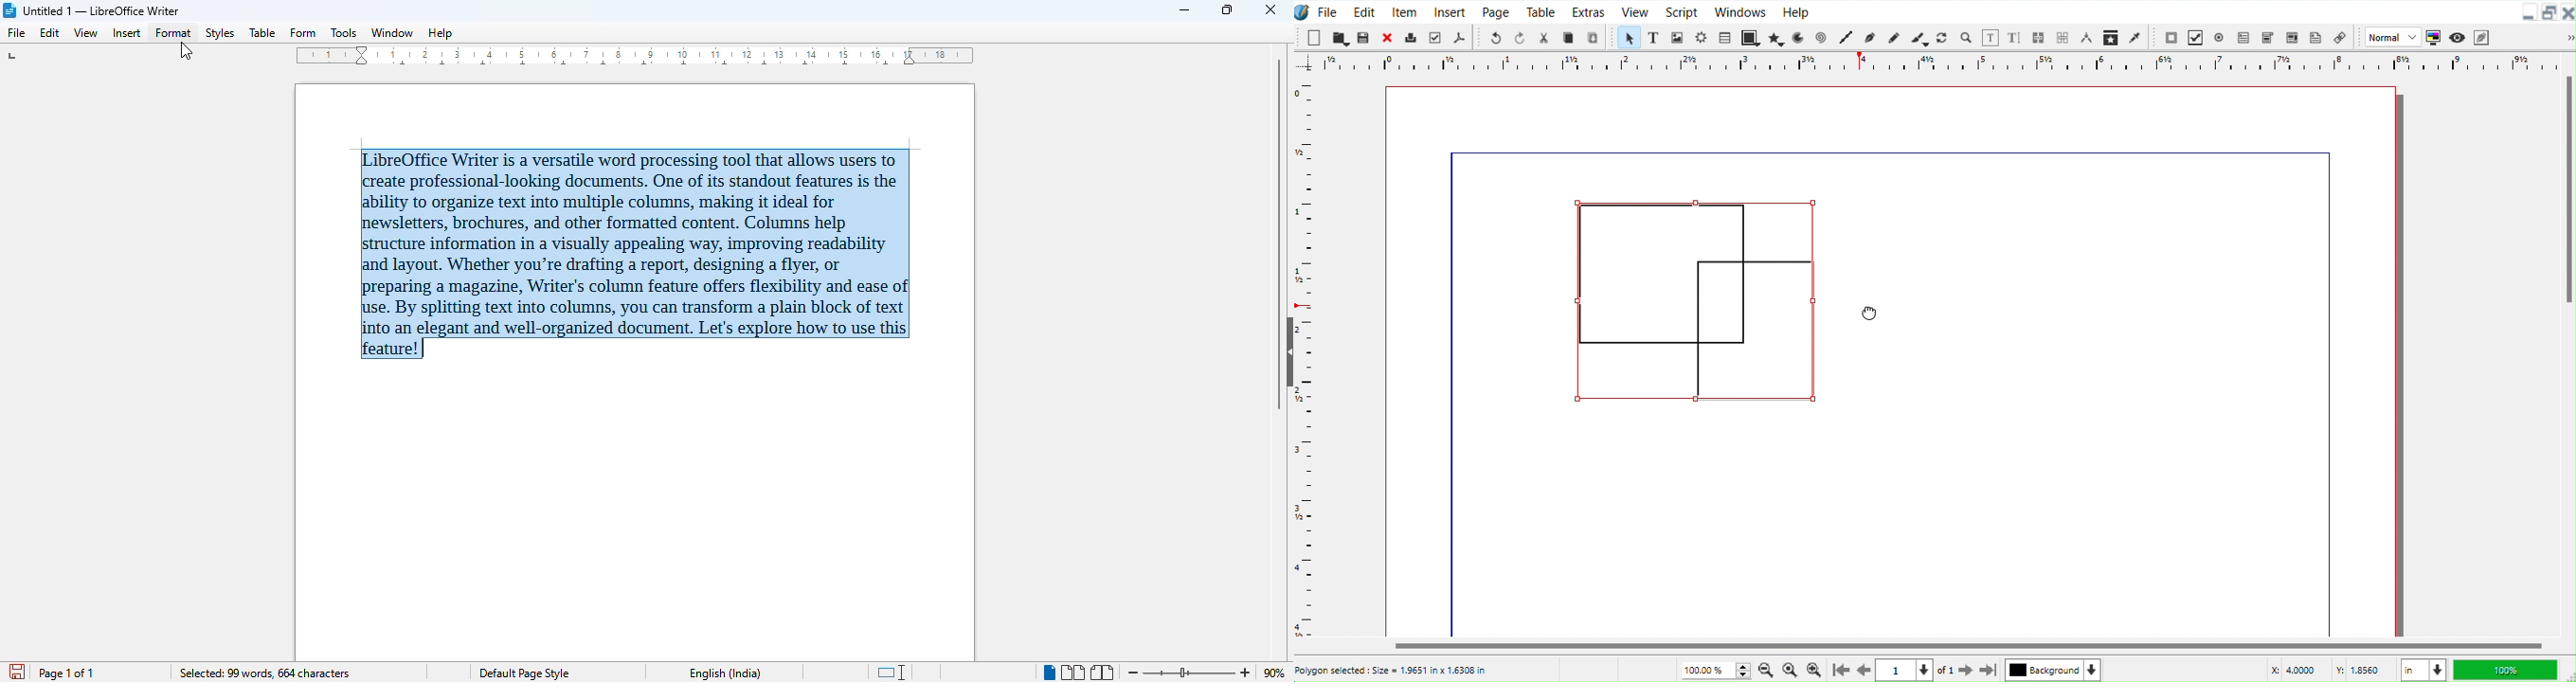  I want to click on Y Co-ordinate, so click(2361, 669).